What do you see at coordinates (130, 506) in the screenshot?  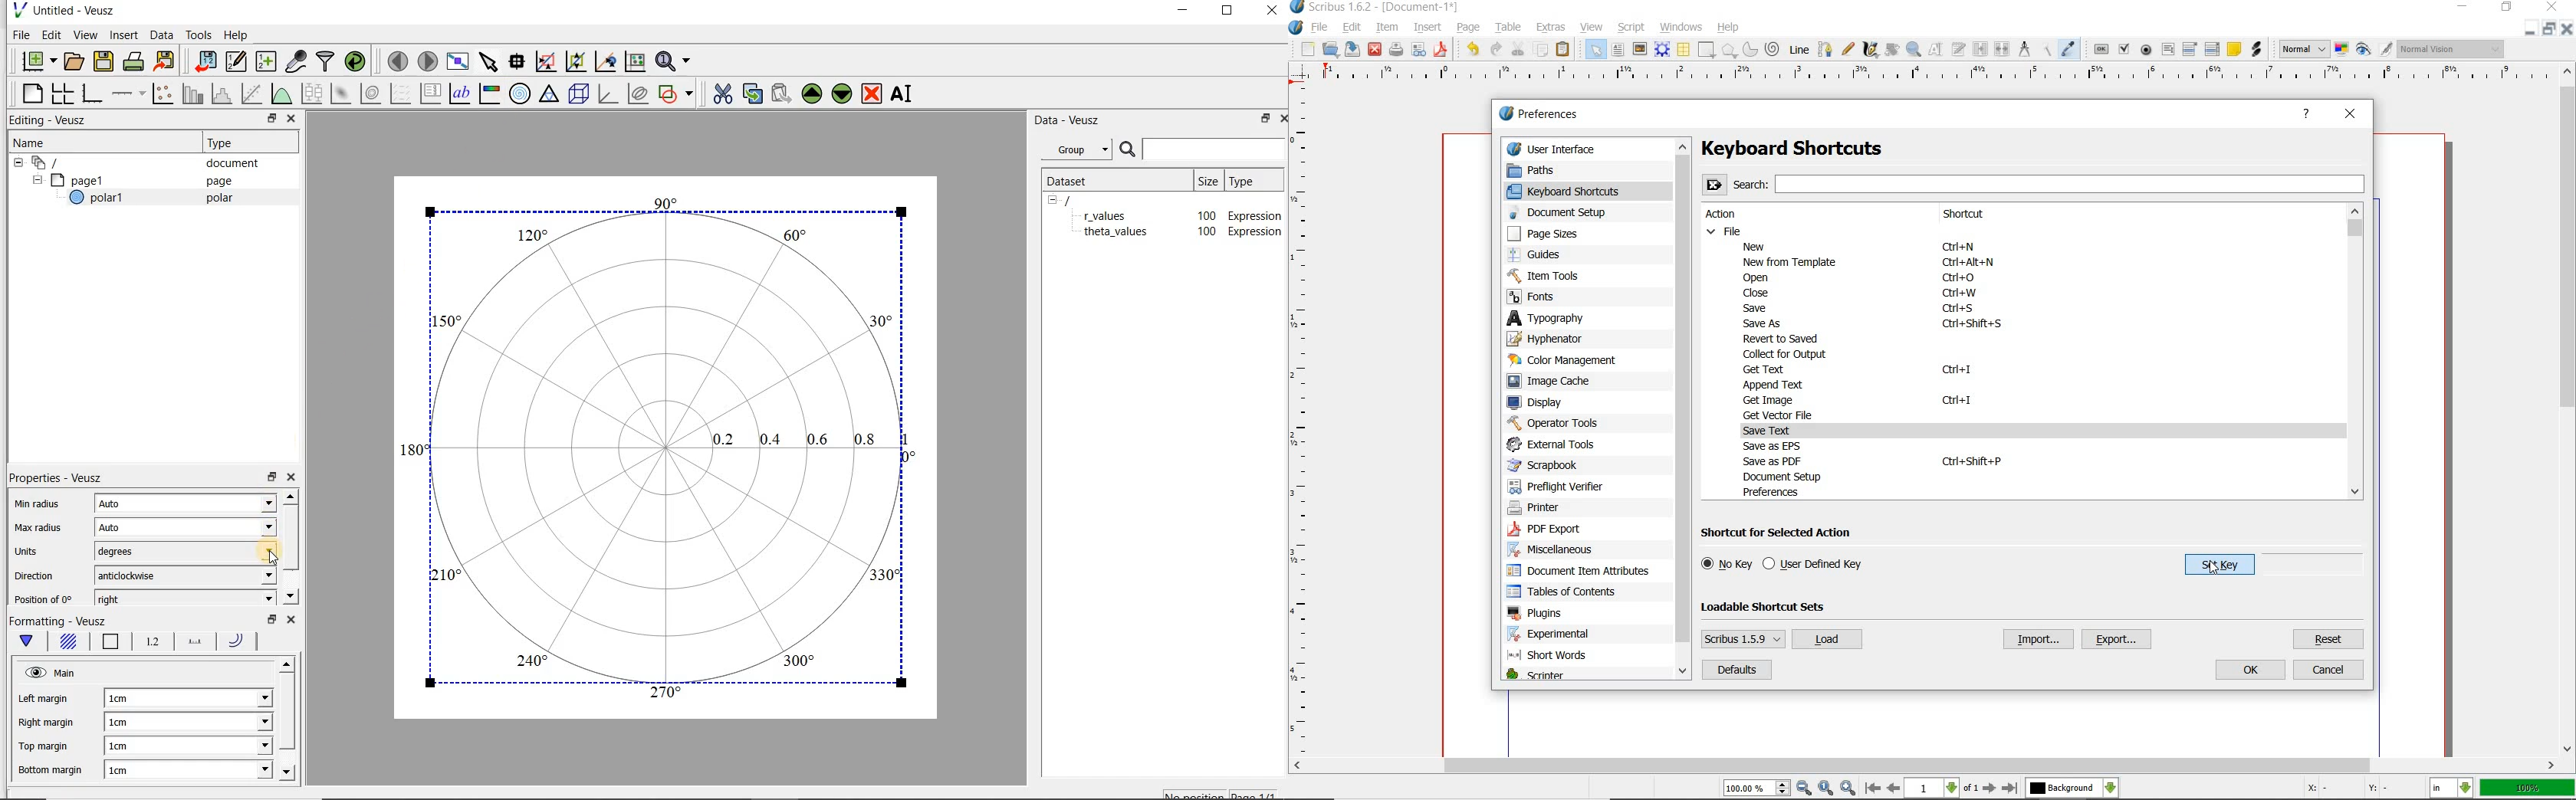 I see `Auto` at bounding box center [130, 506].